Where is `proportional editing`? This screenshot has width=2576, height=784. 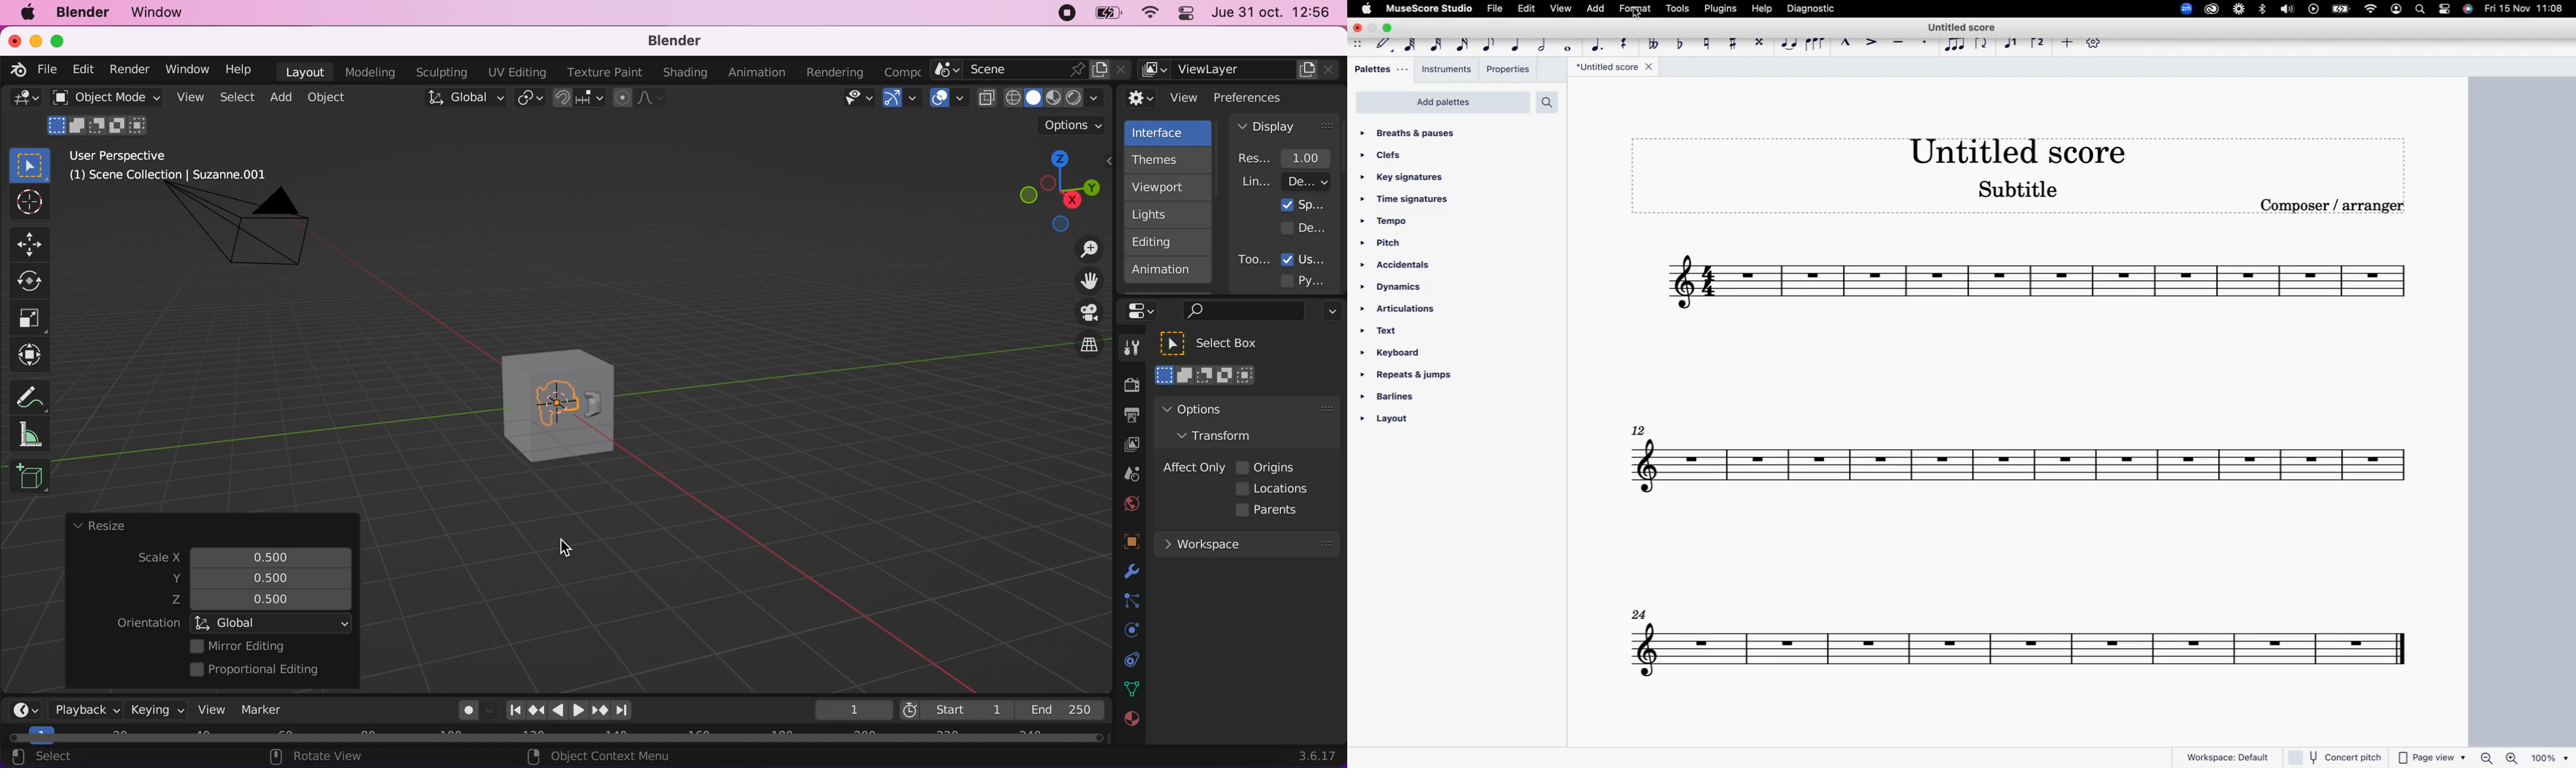
proportional editing is located at coordinates (262, 671).